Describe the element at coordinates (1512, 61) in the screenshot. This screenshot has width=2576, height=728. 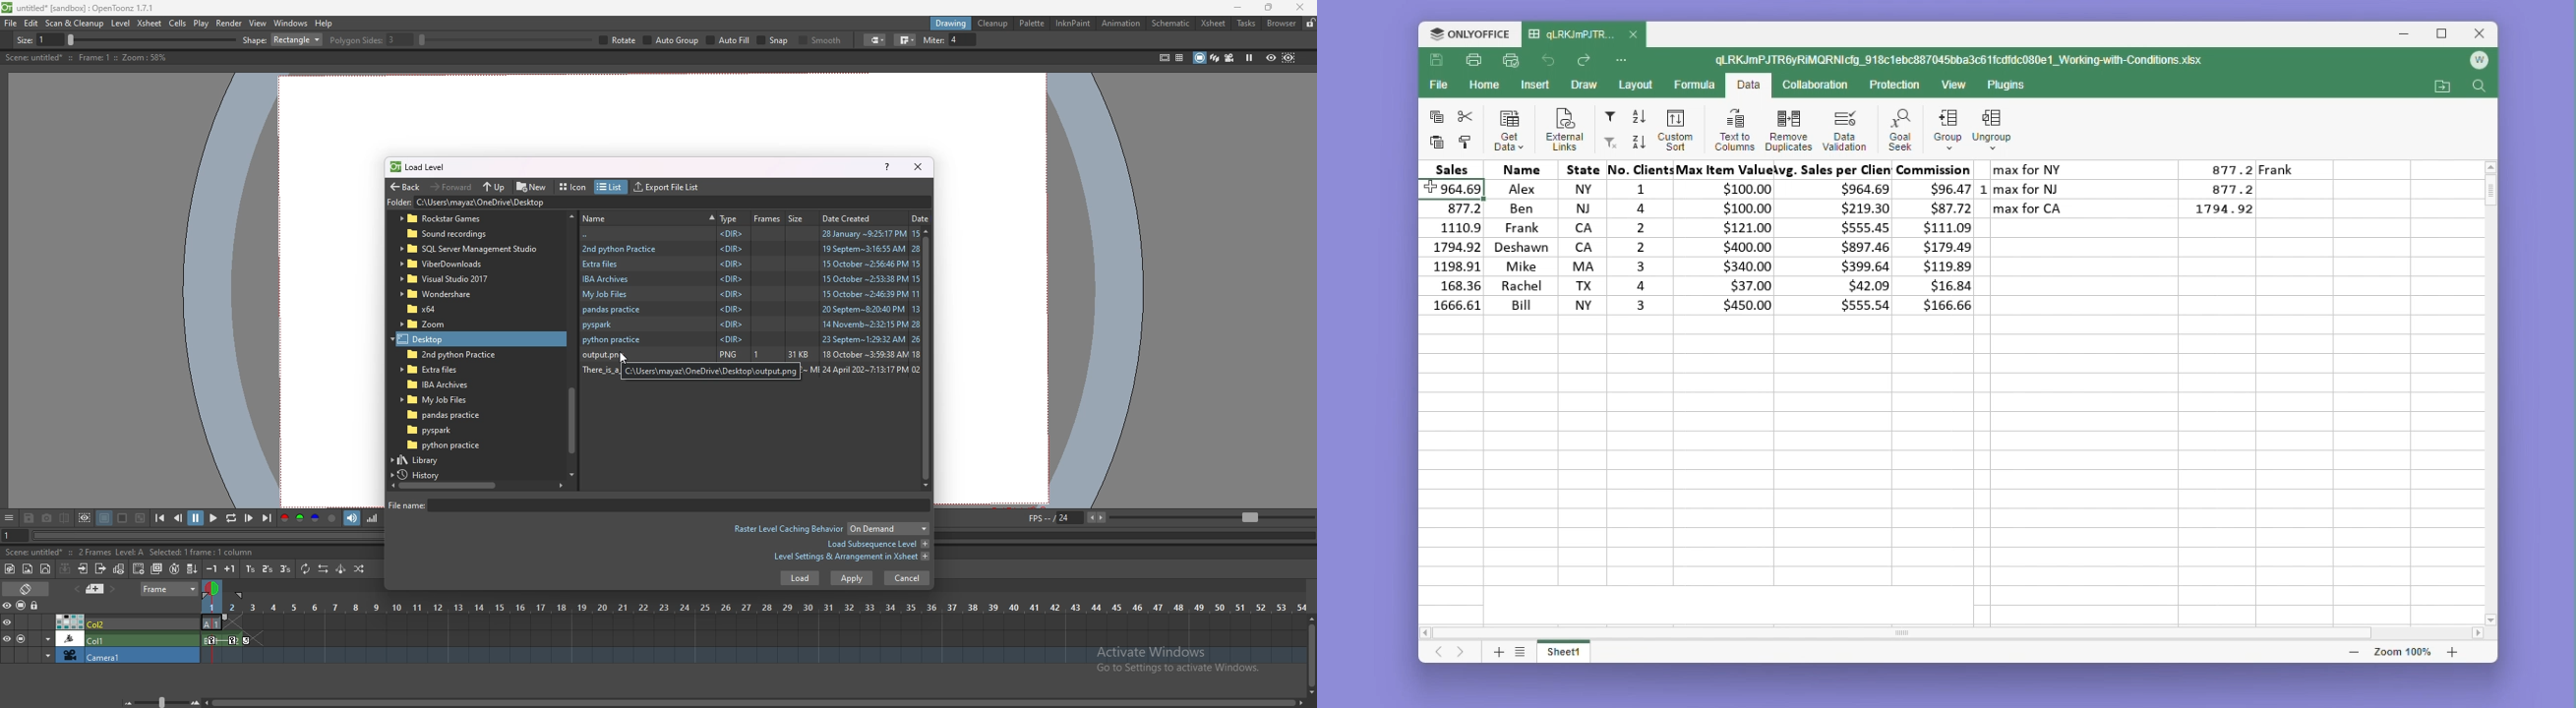
I see `quick print` at that location.